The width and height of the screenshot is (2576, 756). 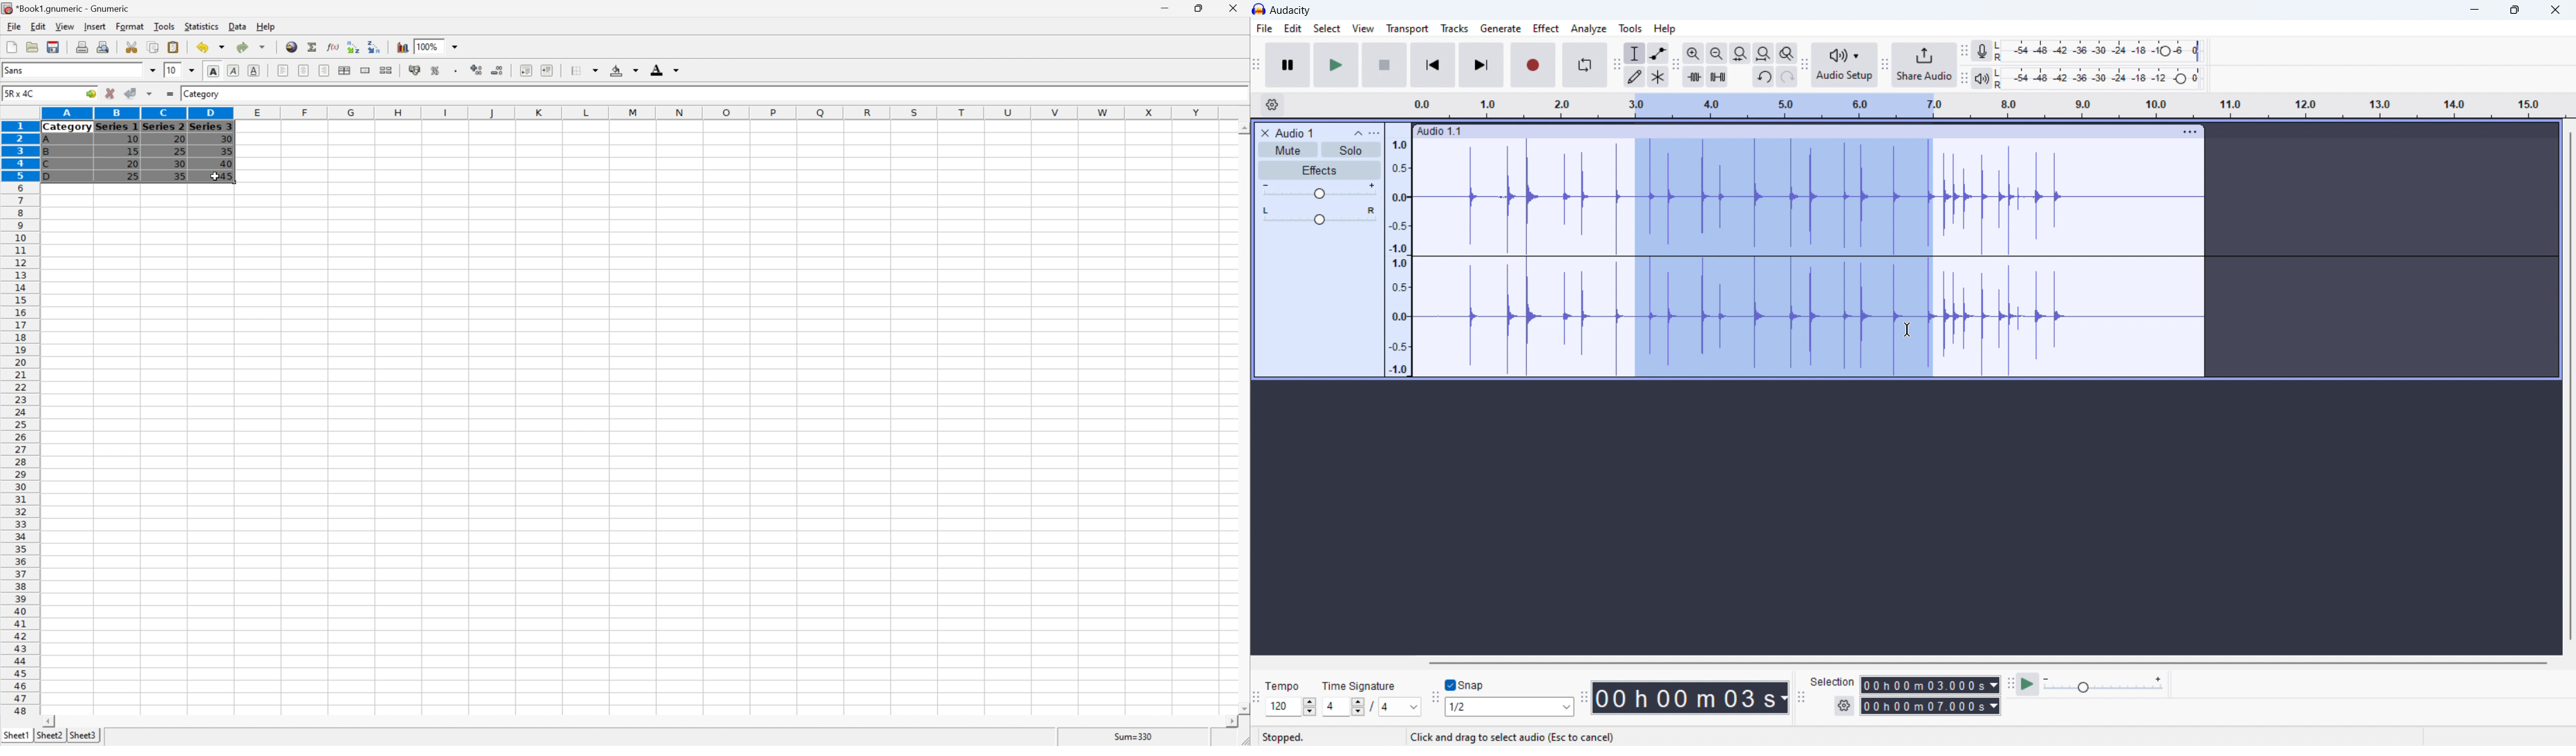 What do you see at coordinates (1546, 28) in the screenshot?
I see `effect` at bounding box center [1546, 28].